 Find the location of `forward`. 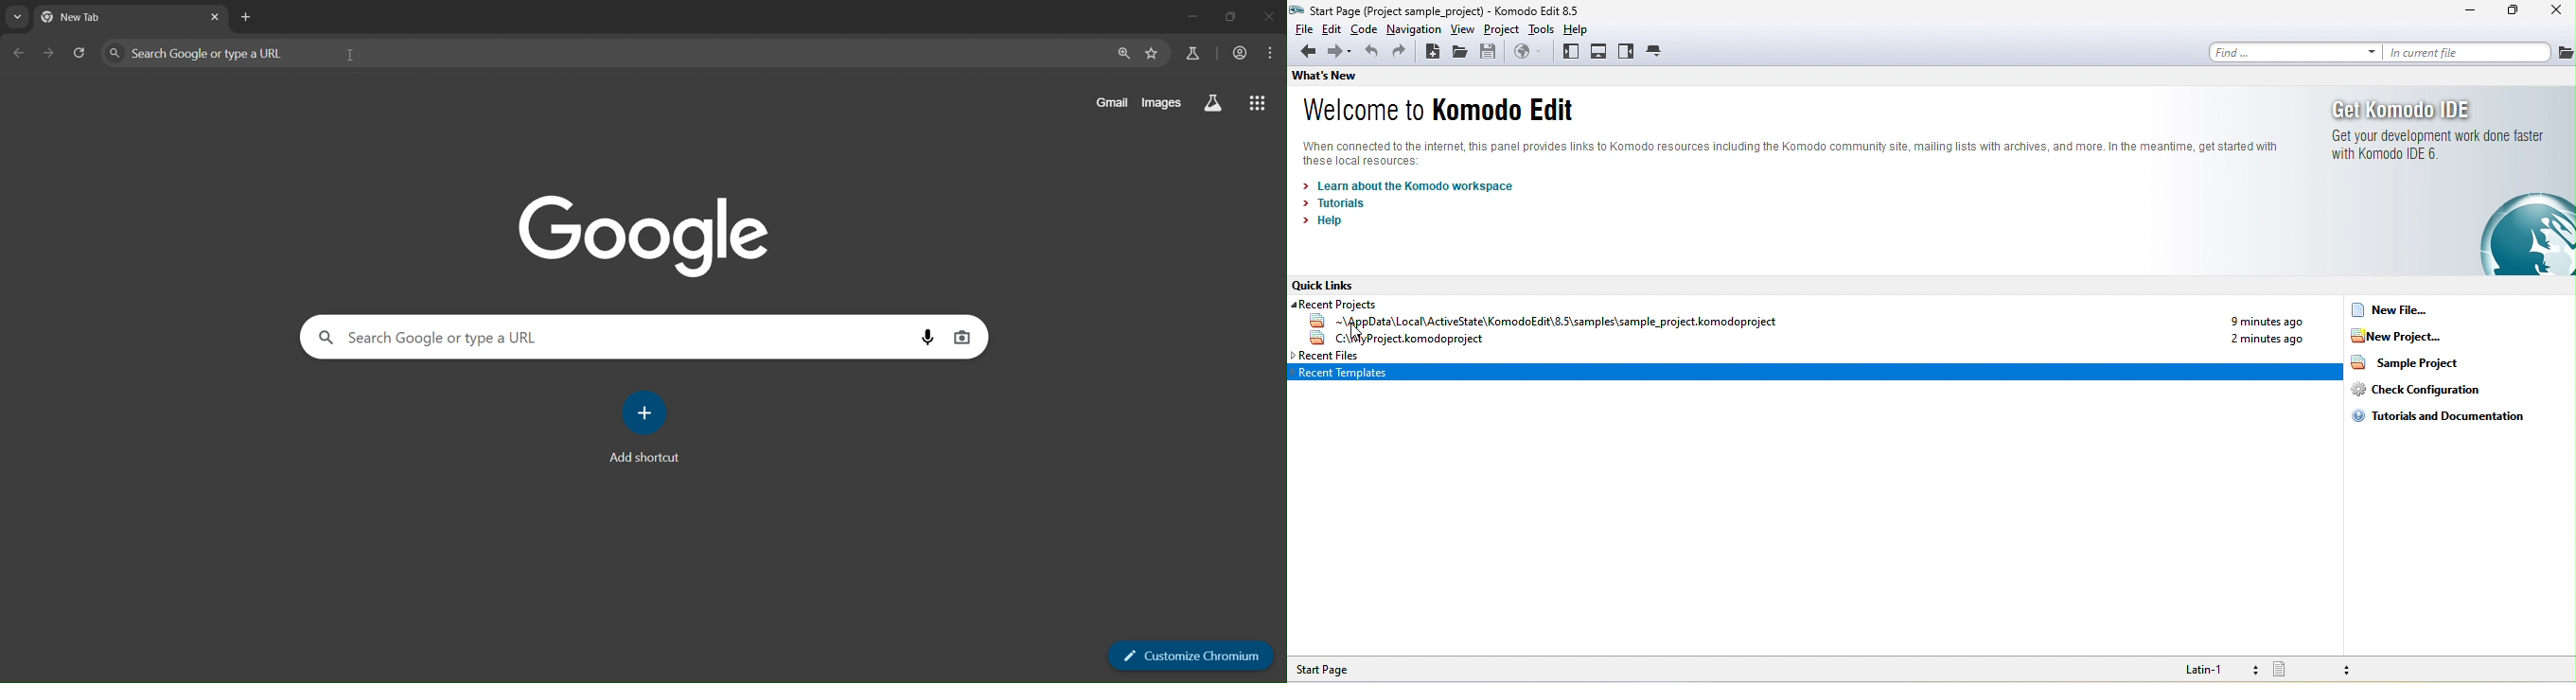

forward is located at coordinates (1342, 51).